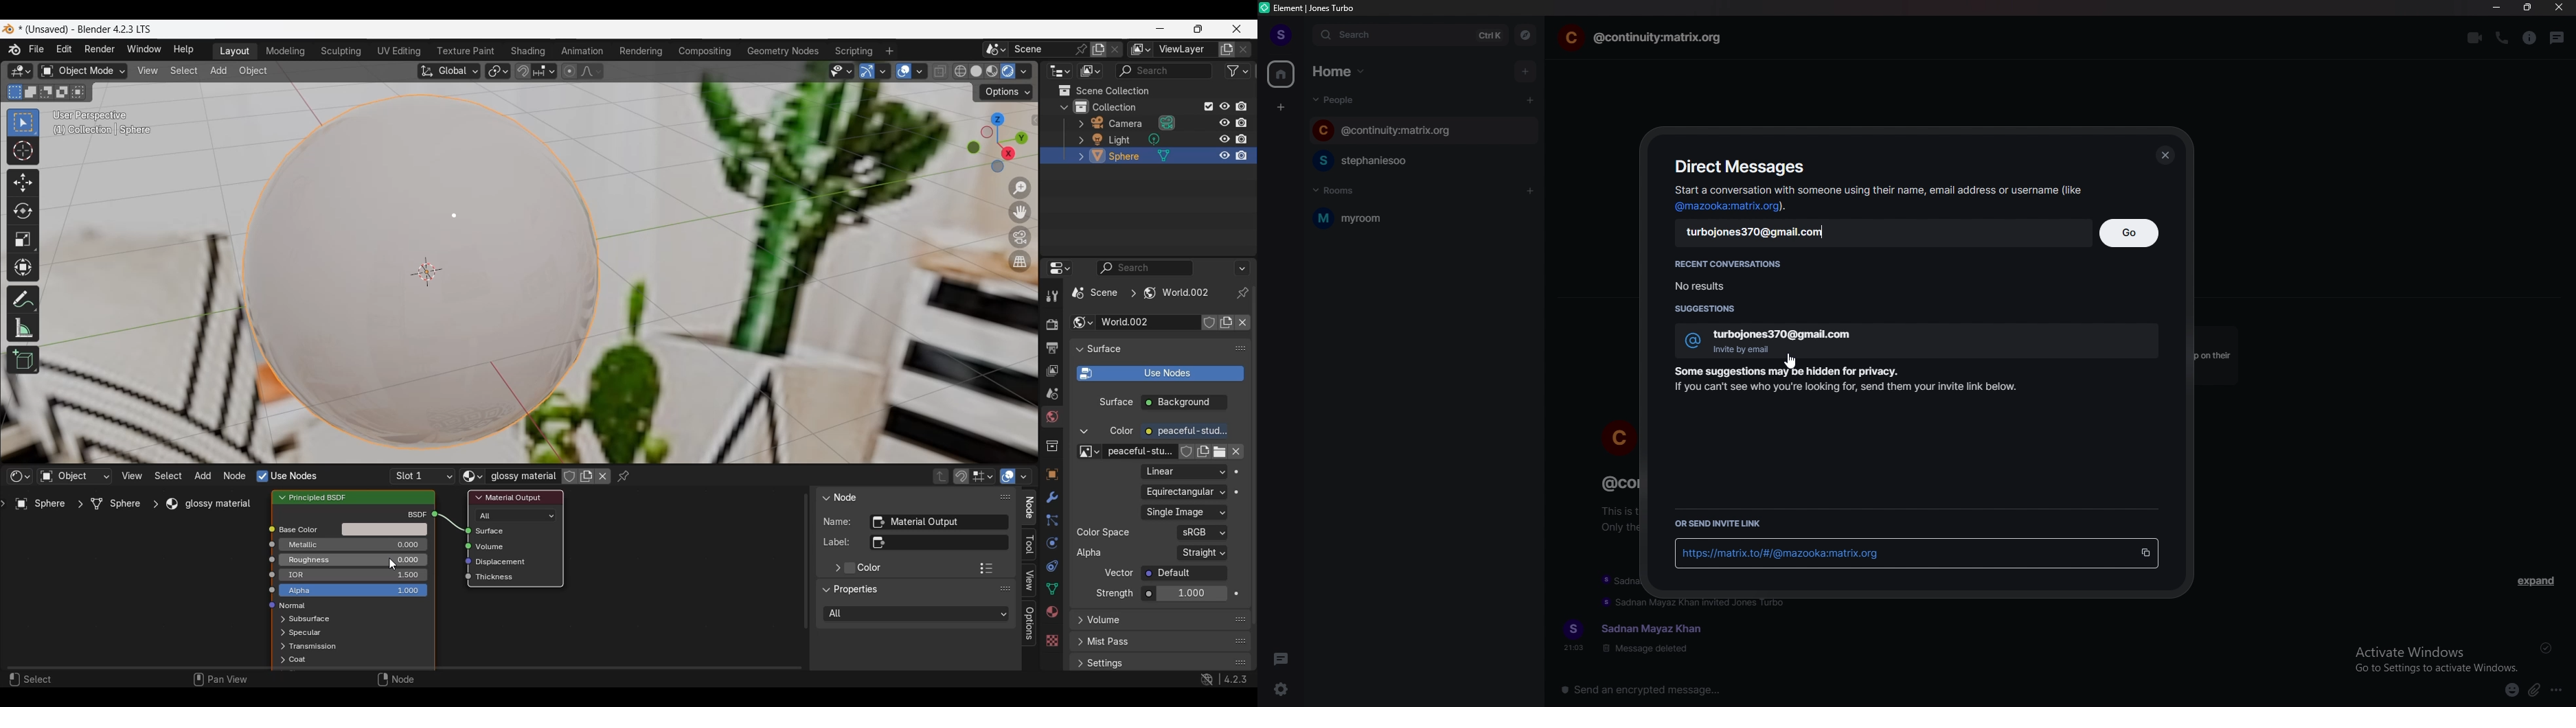  What do you see at coordinates (1116, 403) in the screenshot?
I see `surface` at bounding box center [1116, 403].